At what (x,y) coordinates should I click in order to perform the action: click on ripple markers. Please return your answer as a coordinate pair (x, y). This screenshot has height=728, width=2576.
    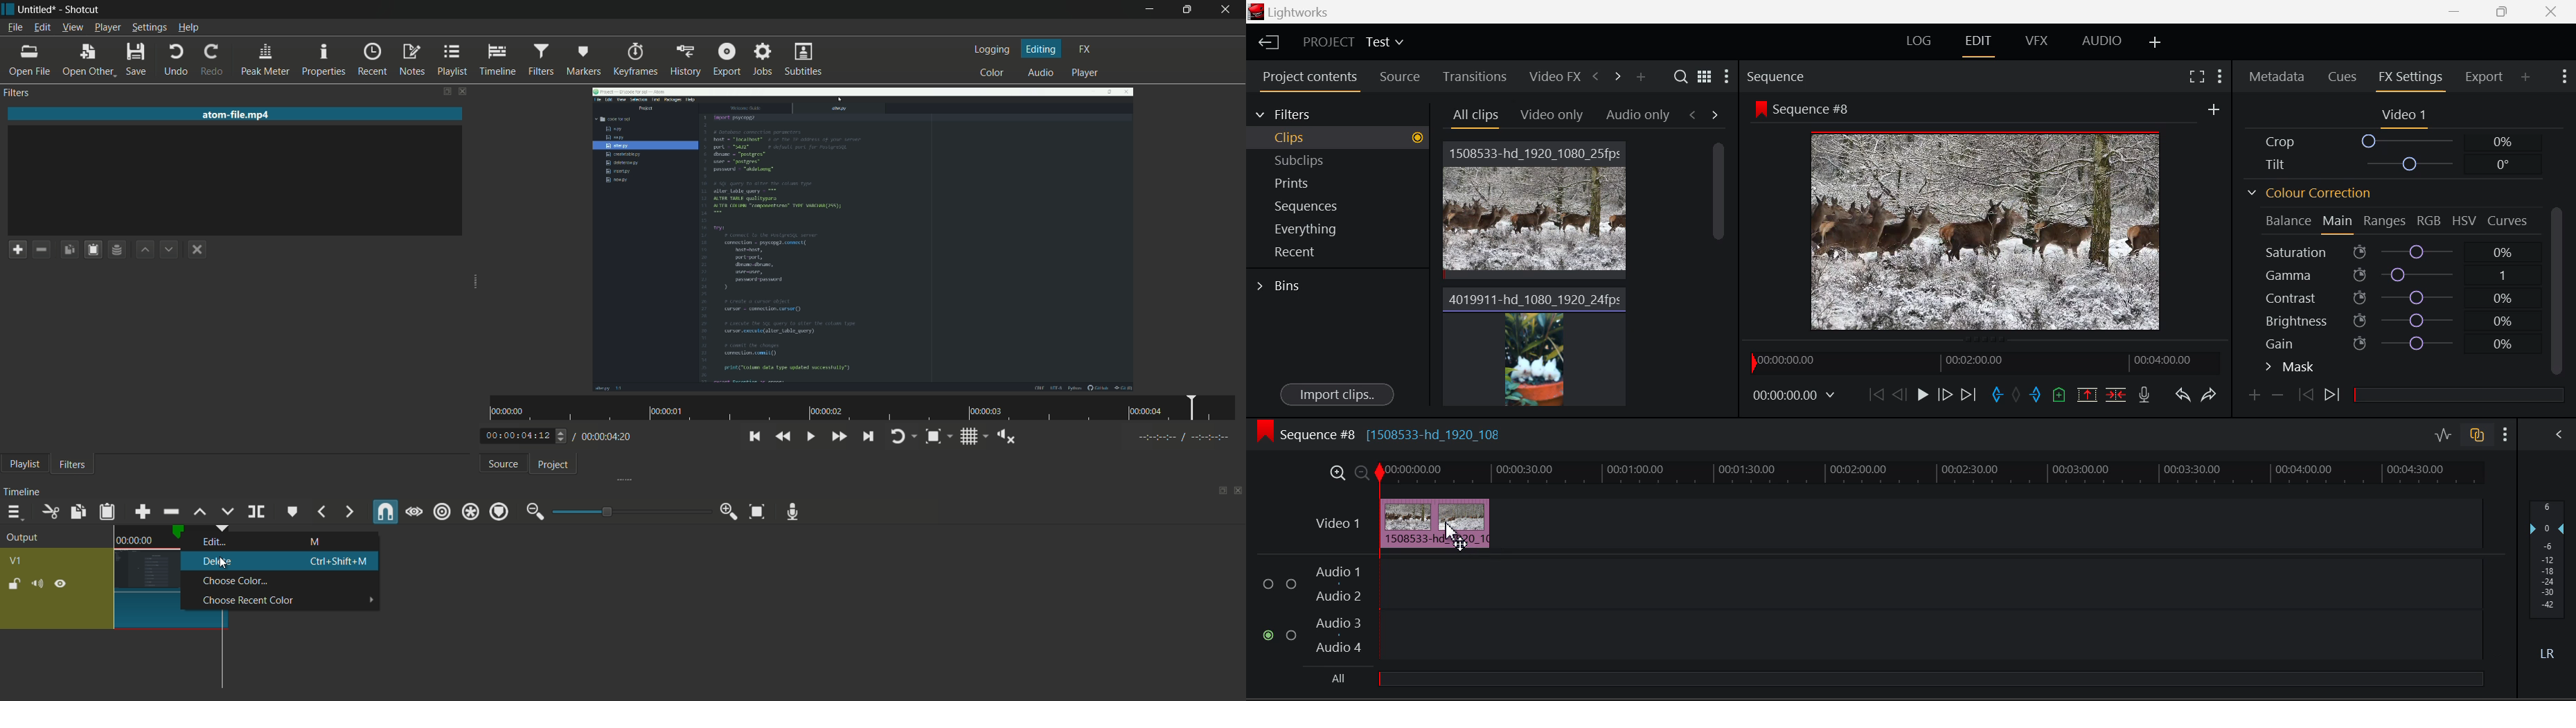
    Looking at the image, I should click on (499, 511).